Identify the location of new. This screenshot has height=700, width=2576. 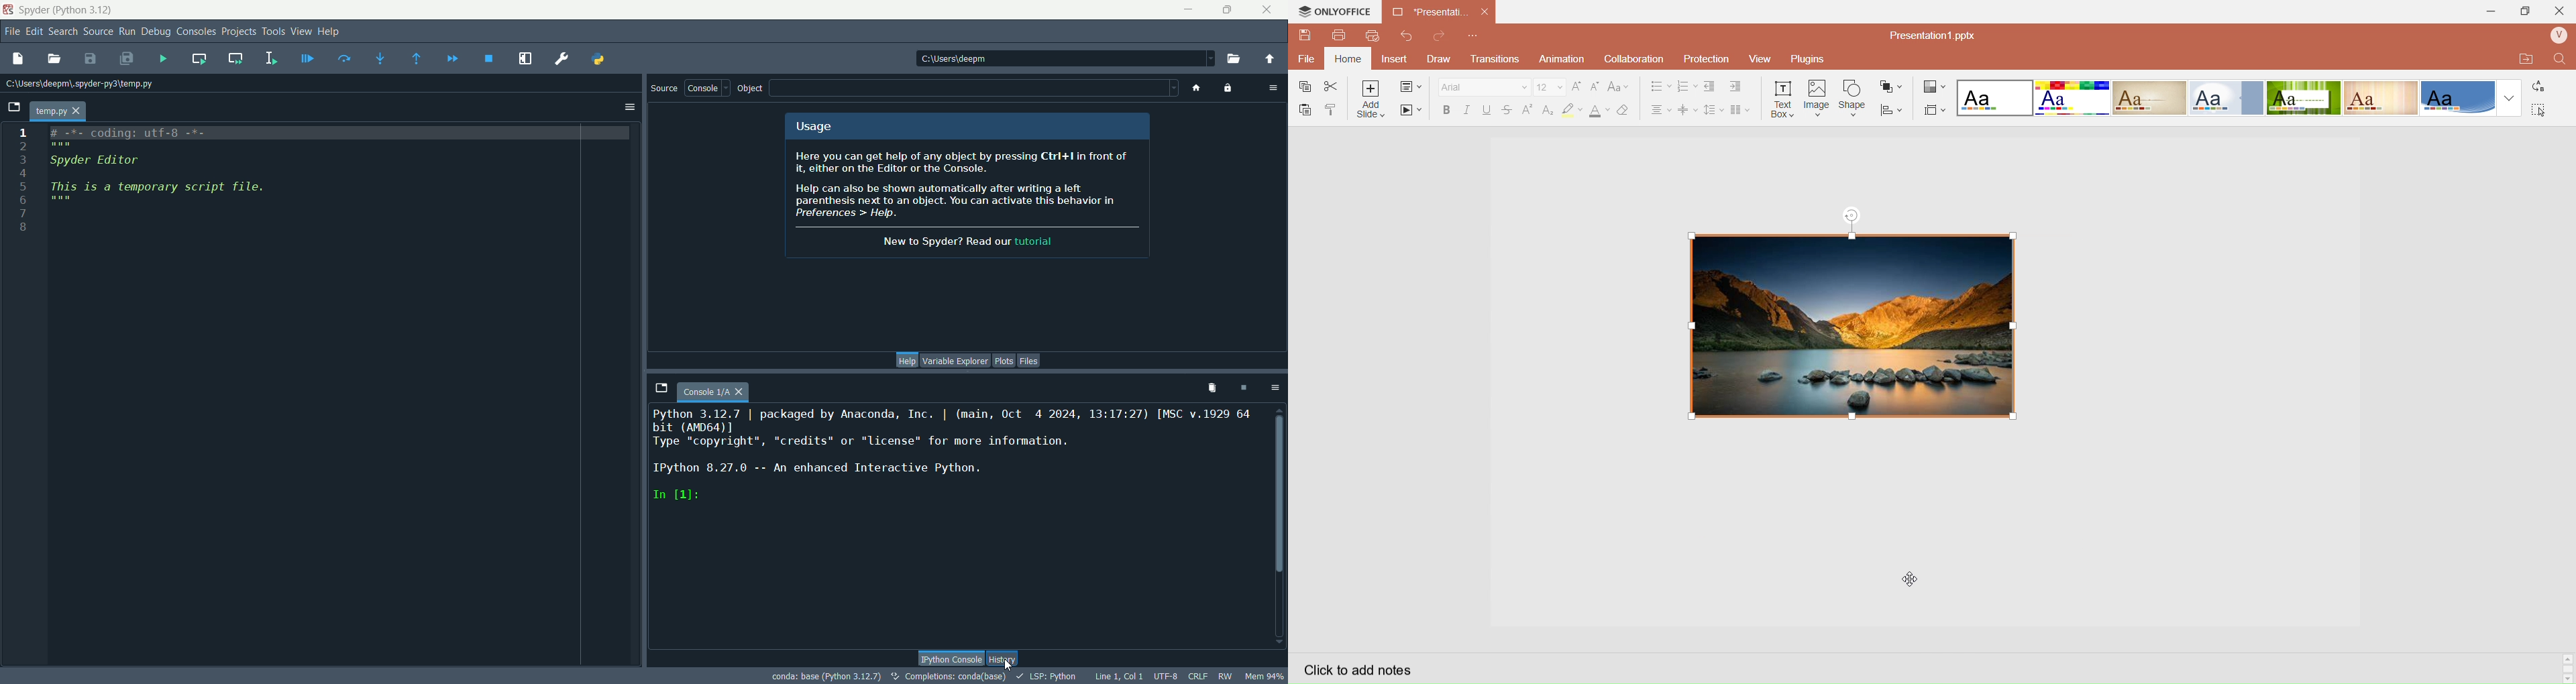
(18, 60).